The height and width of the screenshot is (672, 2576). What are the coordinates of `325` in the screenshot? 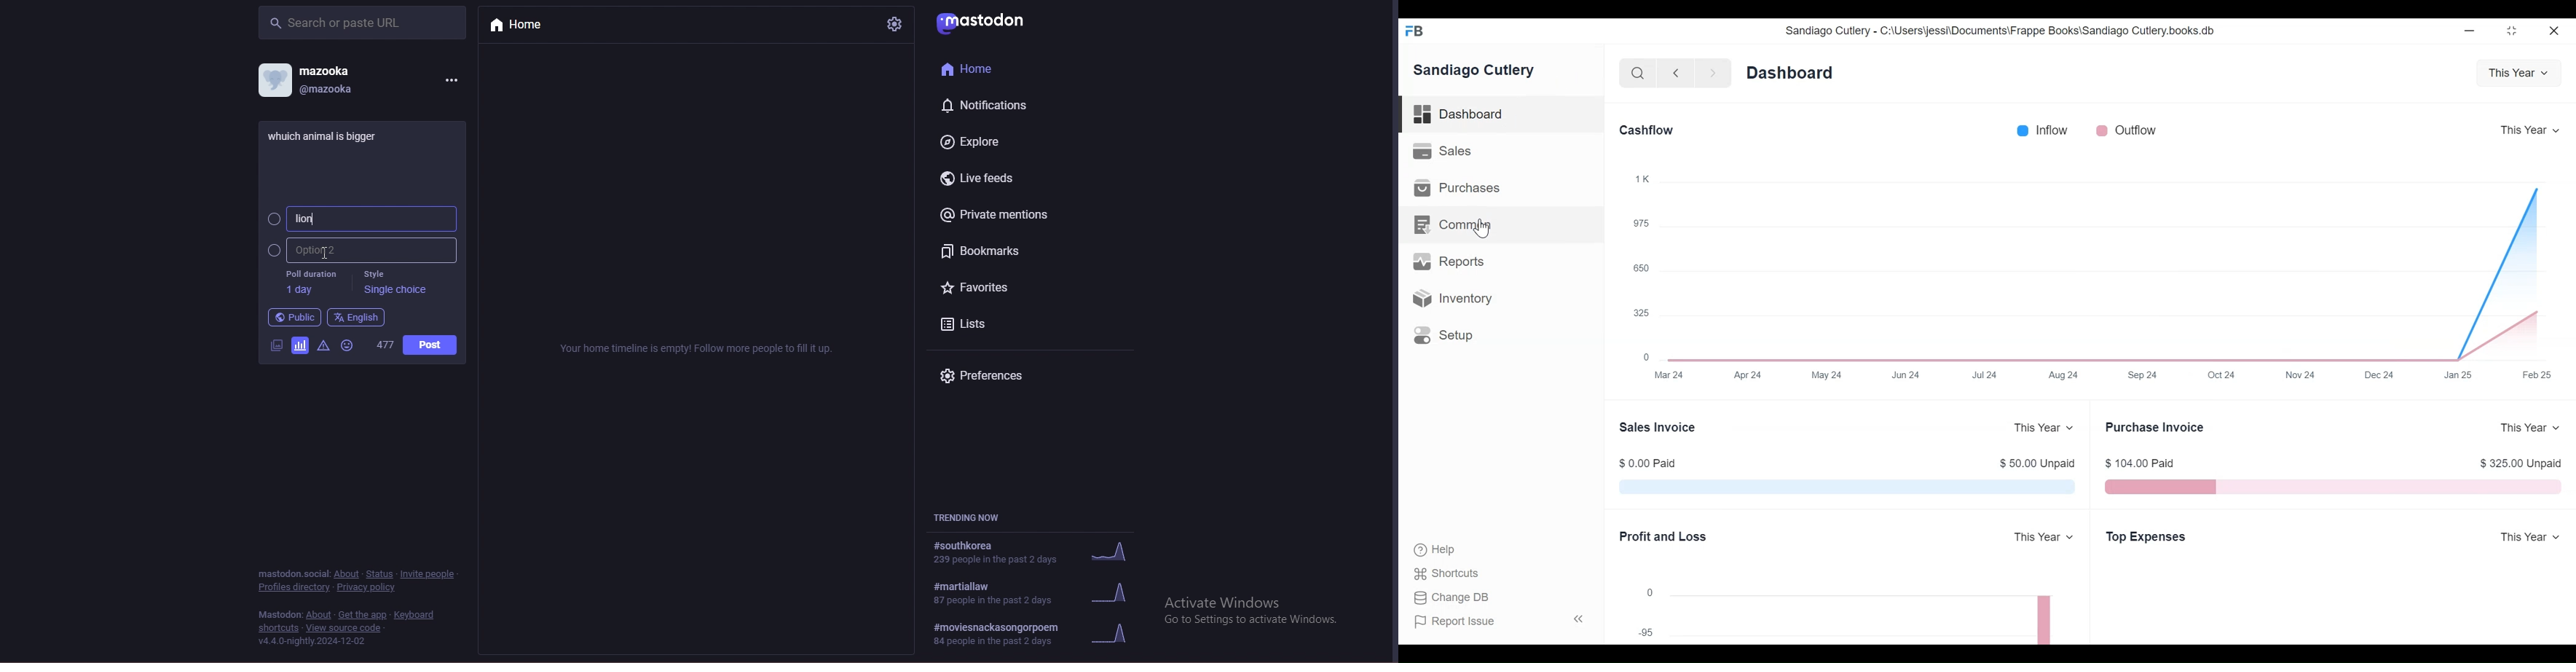 It's located at (1641, 312).